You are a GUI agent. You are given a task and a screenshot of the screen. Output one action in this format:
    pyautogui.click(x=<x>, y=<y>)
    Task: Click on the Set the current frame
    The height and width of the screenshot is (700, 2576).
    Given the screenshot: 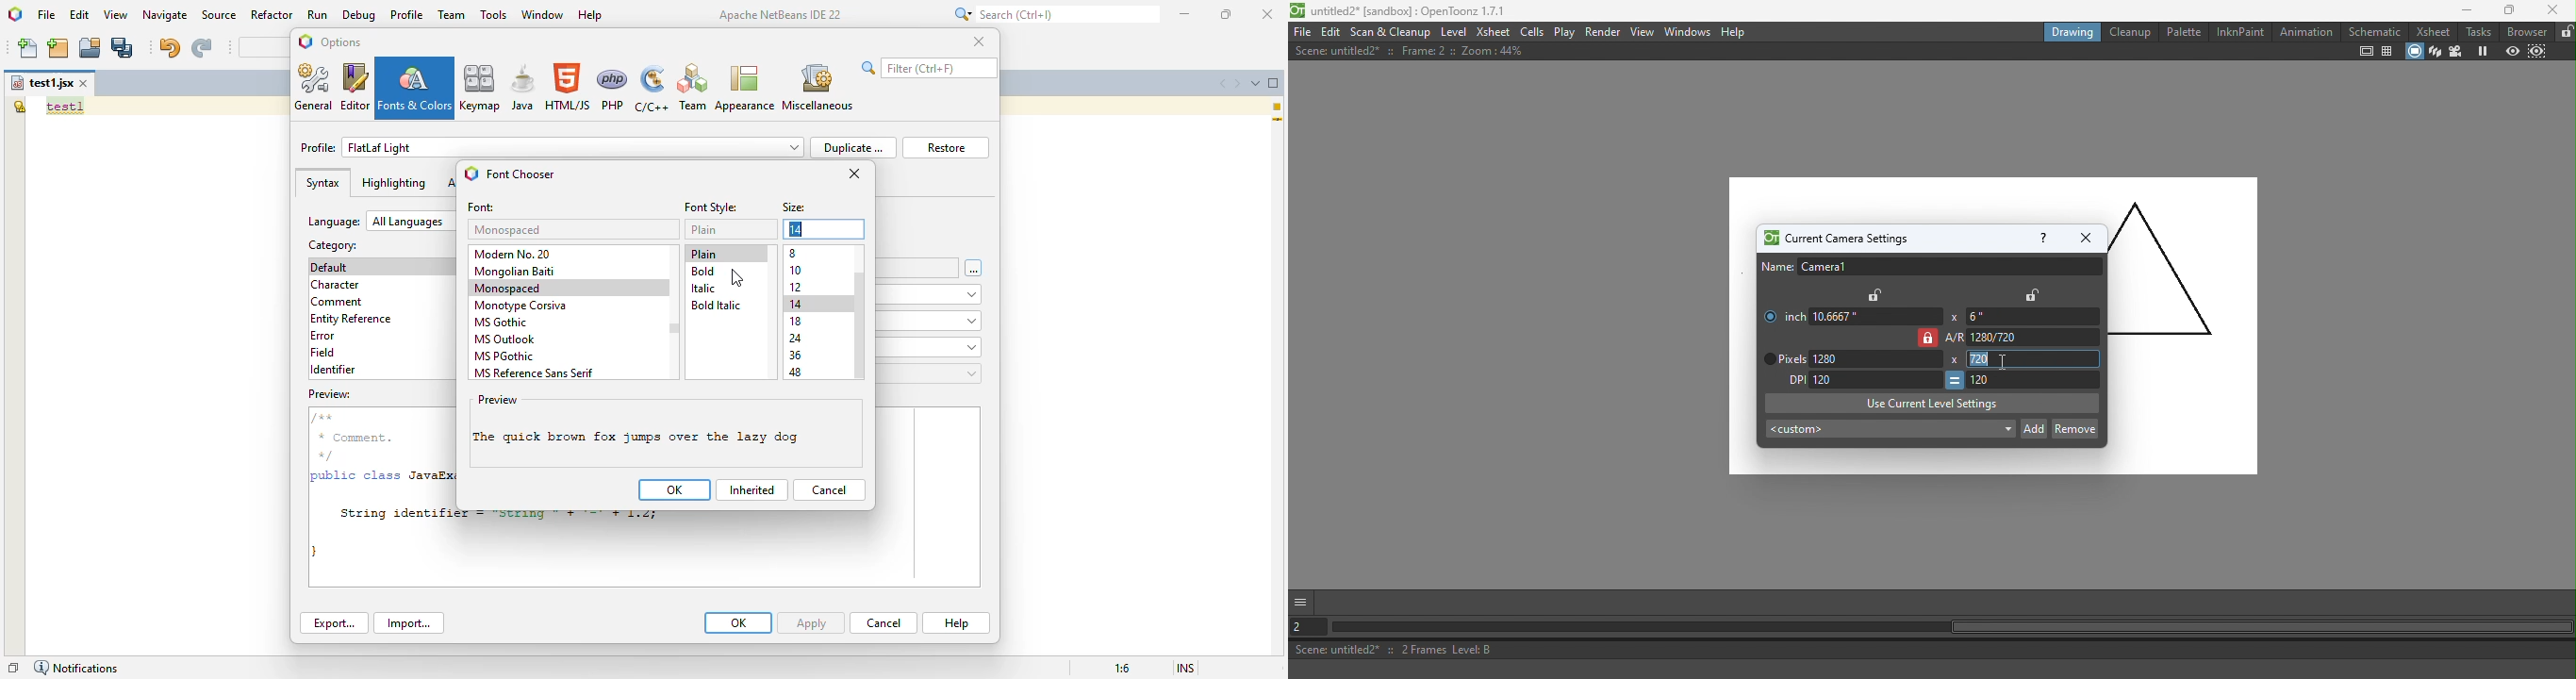 What is the action you would take?
    pyautogui.click(x=1310, y=625)
    